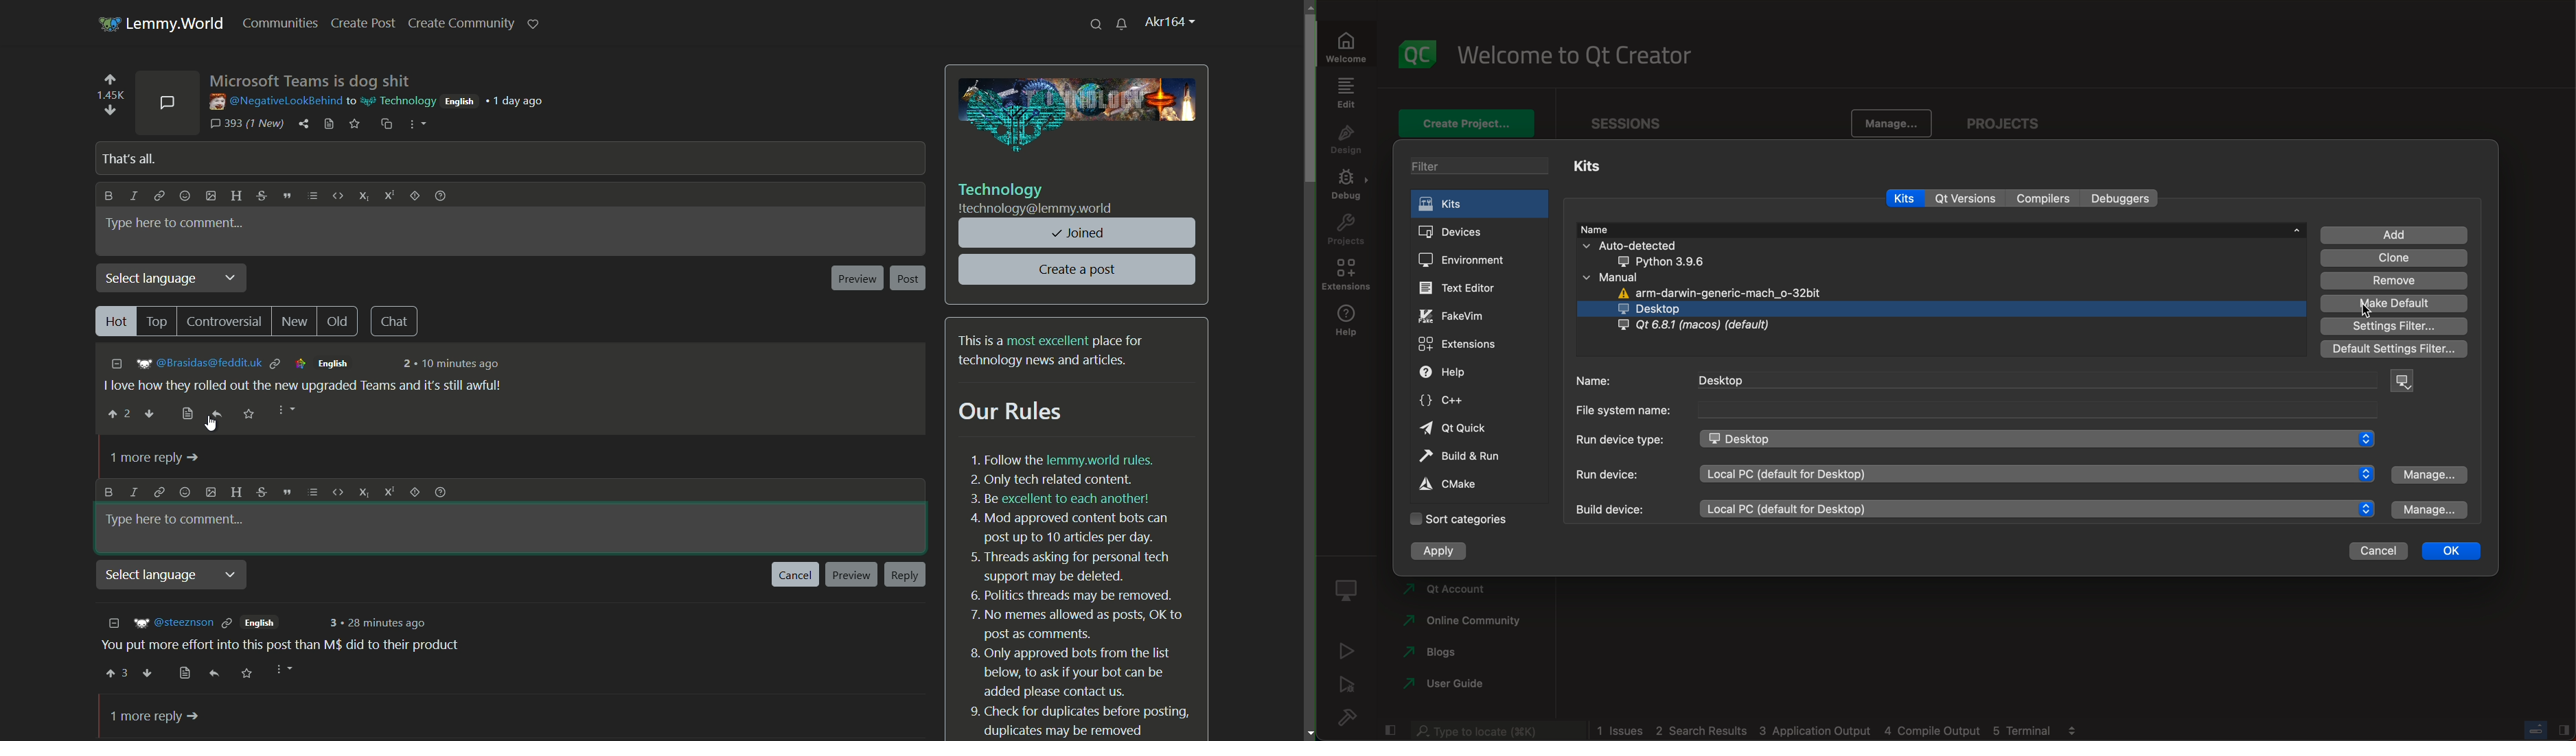  Describe the element at coordinates (285, 492) in the screenshot. I see `quote` at that location.